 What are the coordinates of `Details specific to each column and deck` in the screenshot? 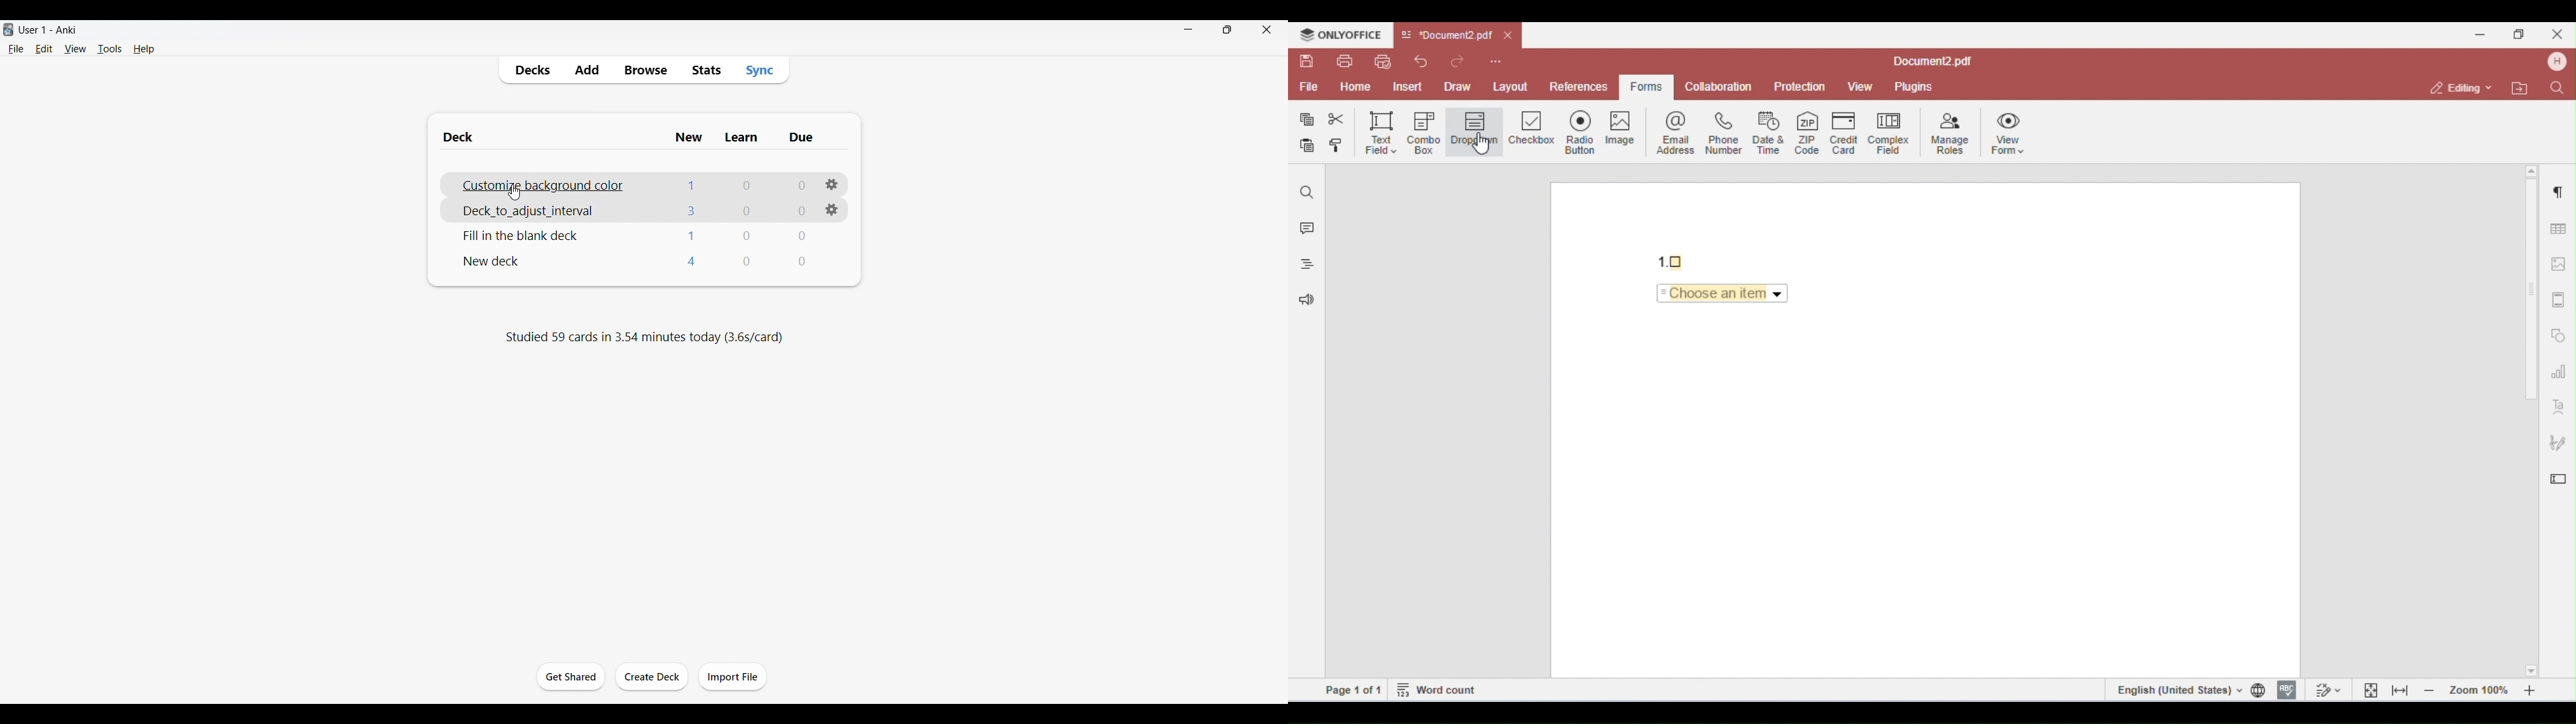 It's located at (748, 235).